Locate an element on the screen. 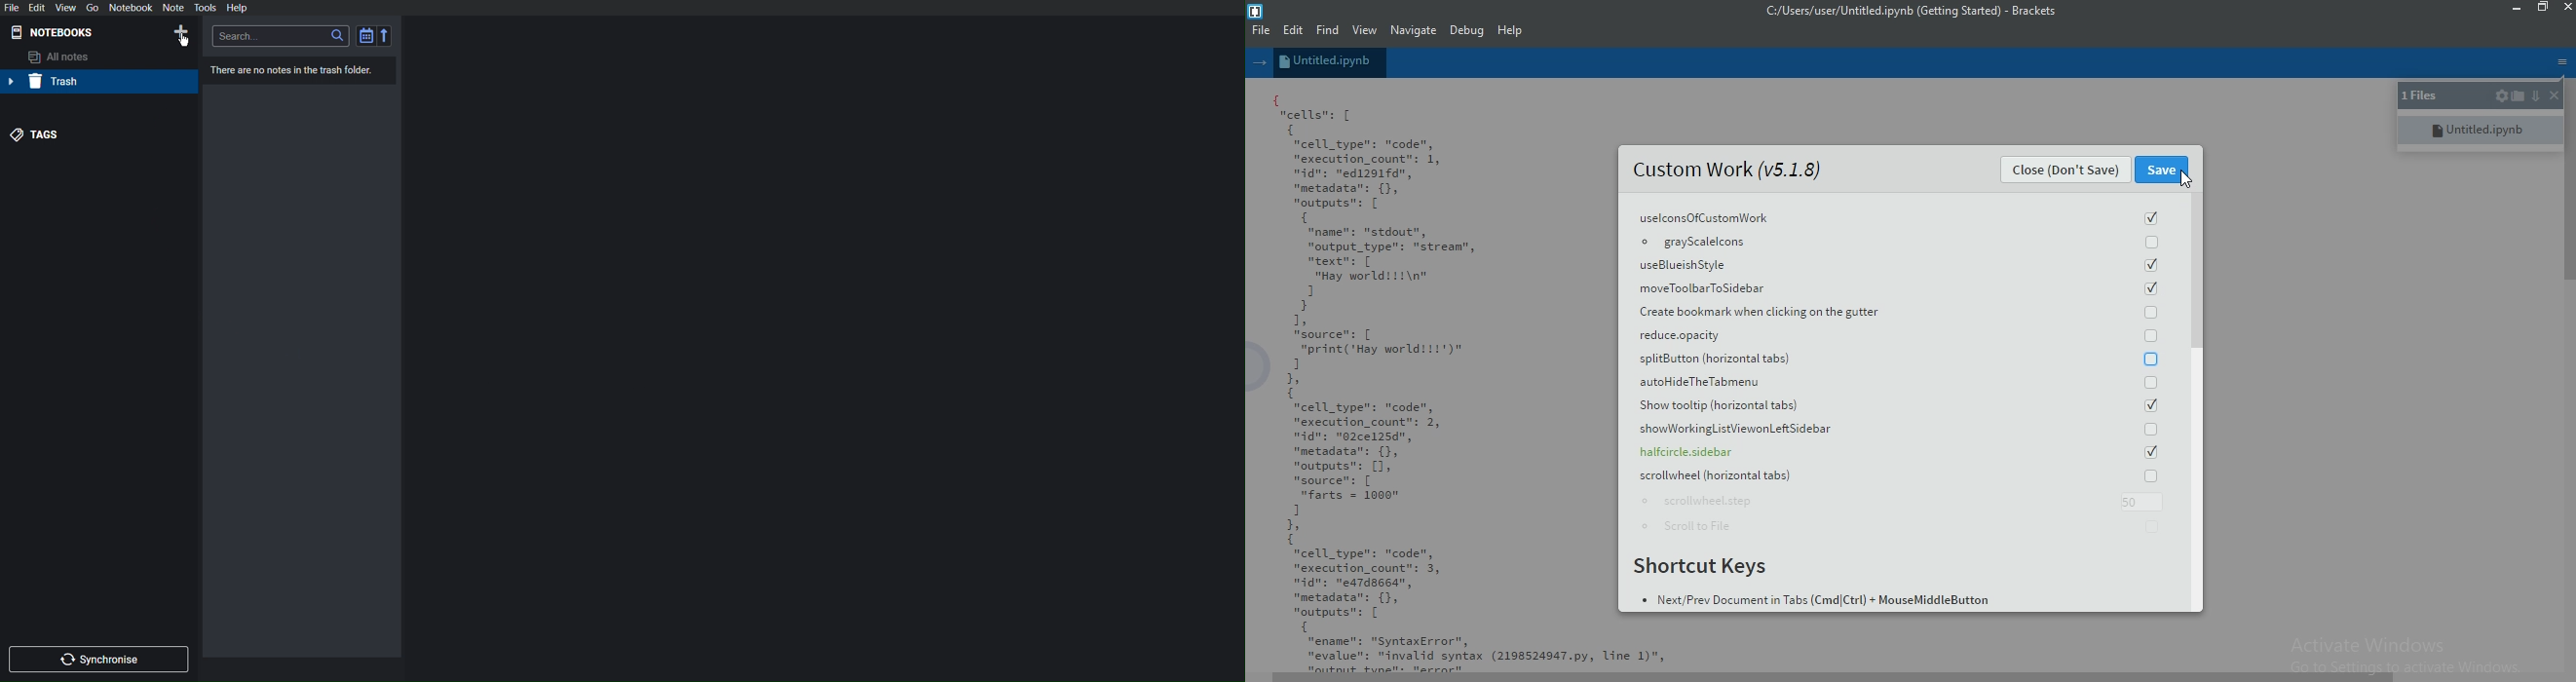 Image resolution: width=2576 pixels, height=700 pixels. close is located at coordinates (2565, 11).